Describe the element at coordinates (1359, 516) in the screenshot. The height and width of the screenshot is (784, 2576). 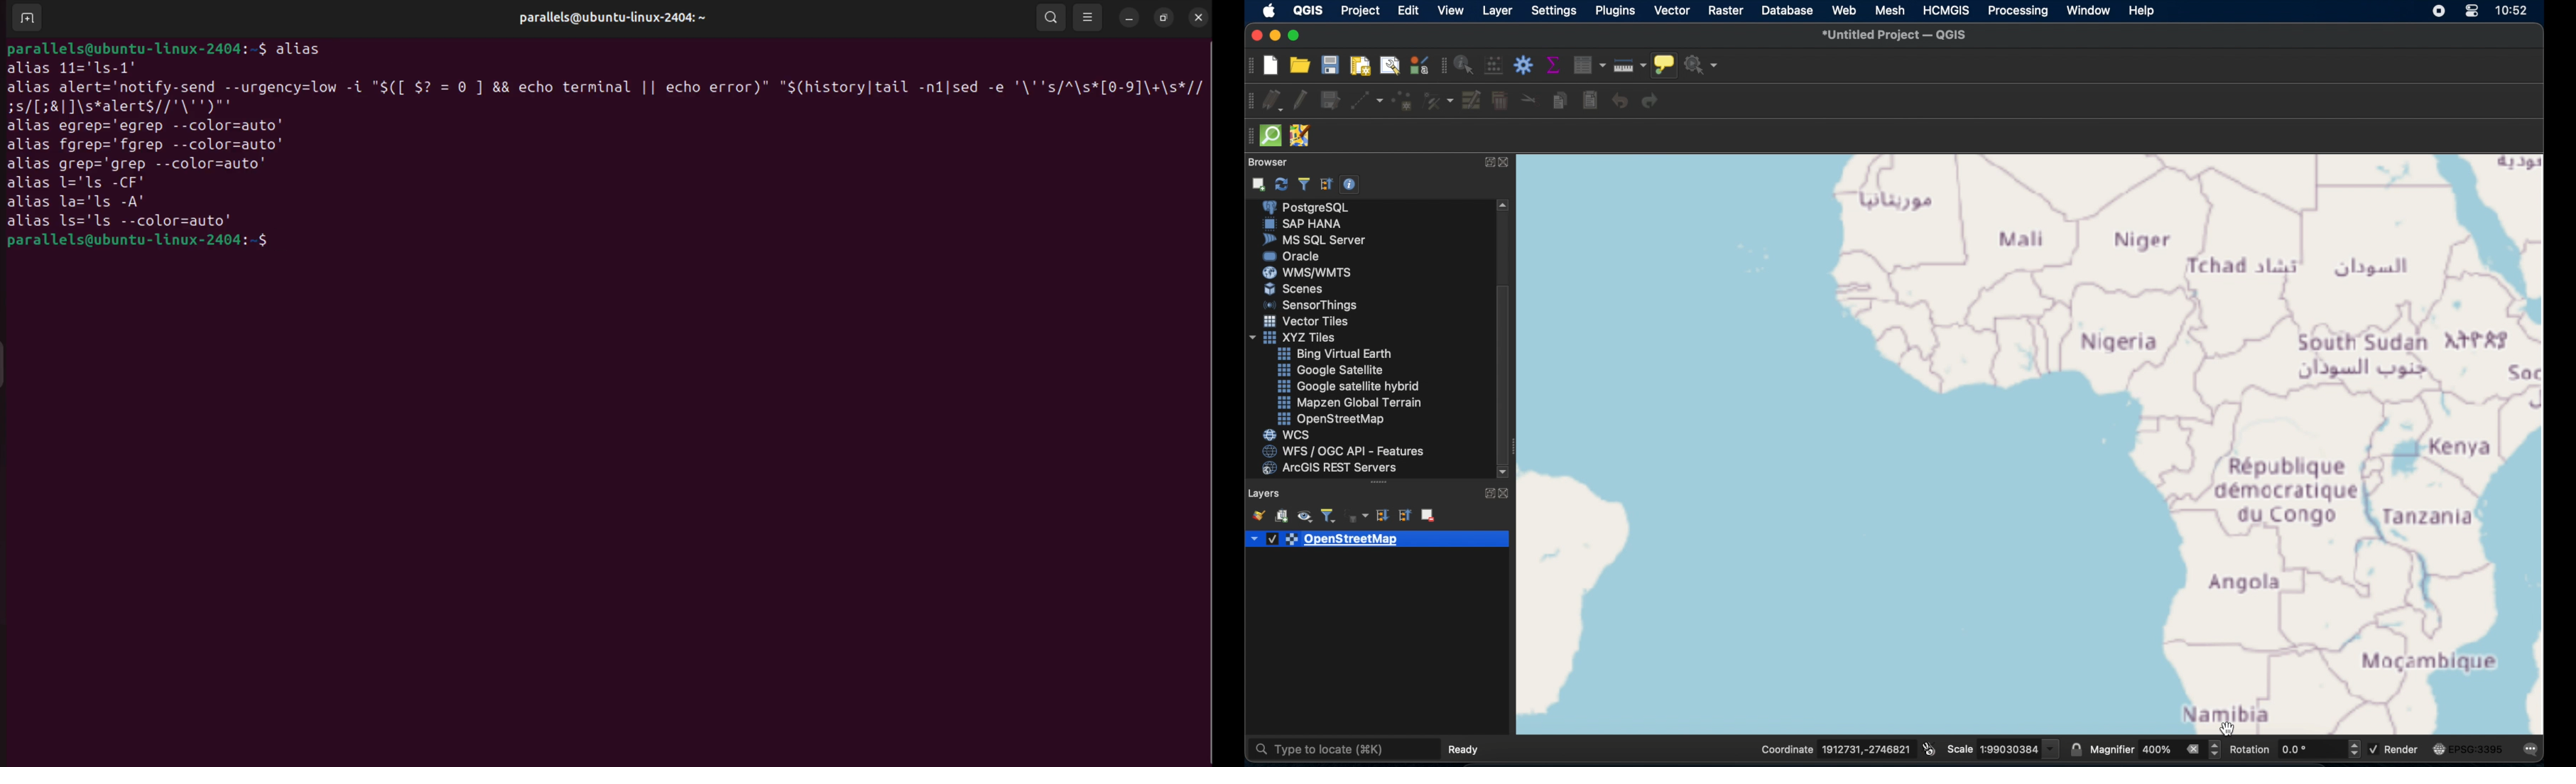
I see `filter legend by expression` at that location.